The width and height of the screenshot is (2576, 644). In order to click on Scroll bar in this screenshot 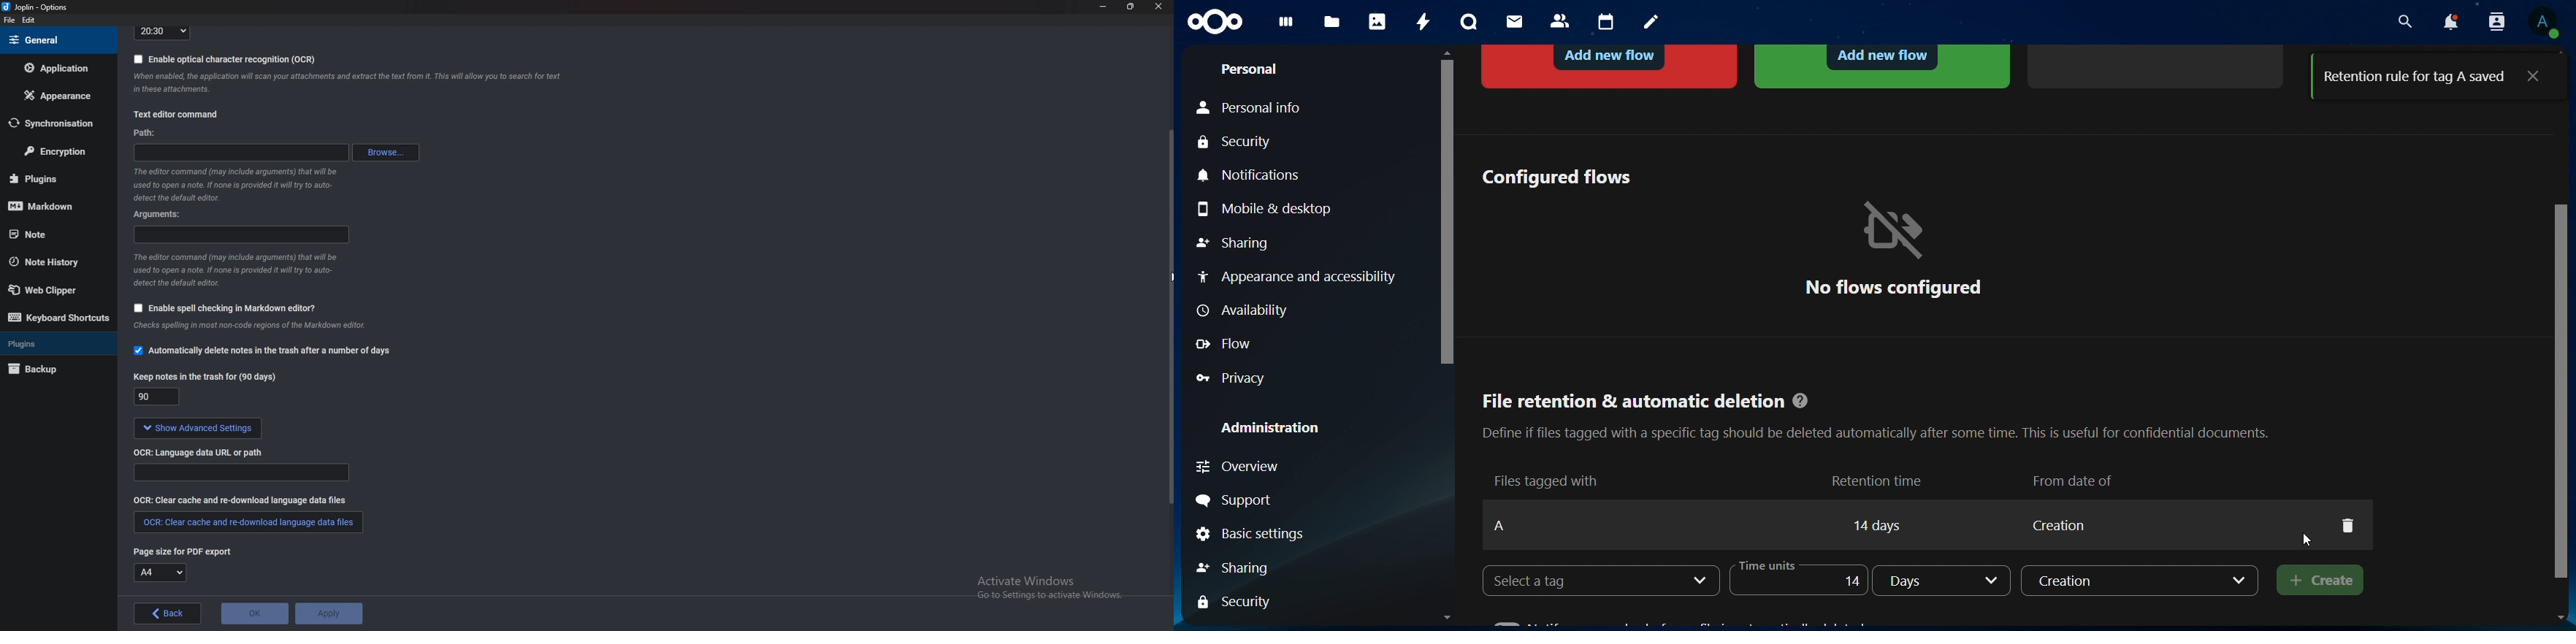, I will do `click(1169, 315)`.